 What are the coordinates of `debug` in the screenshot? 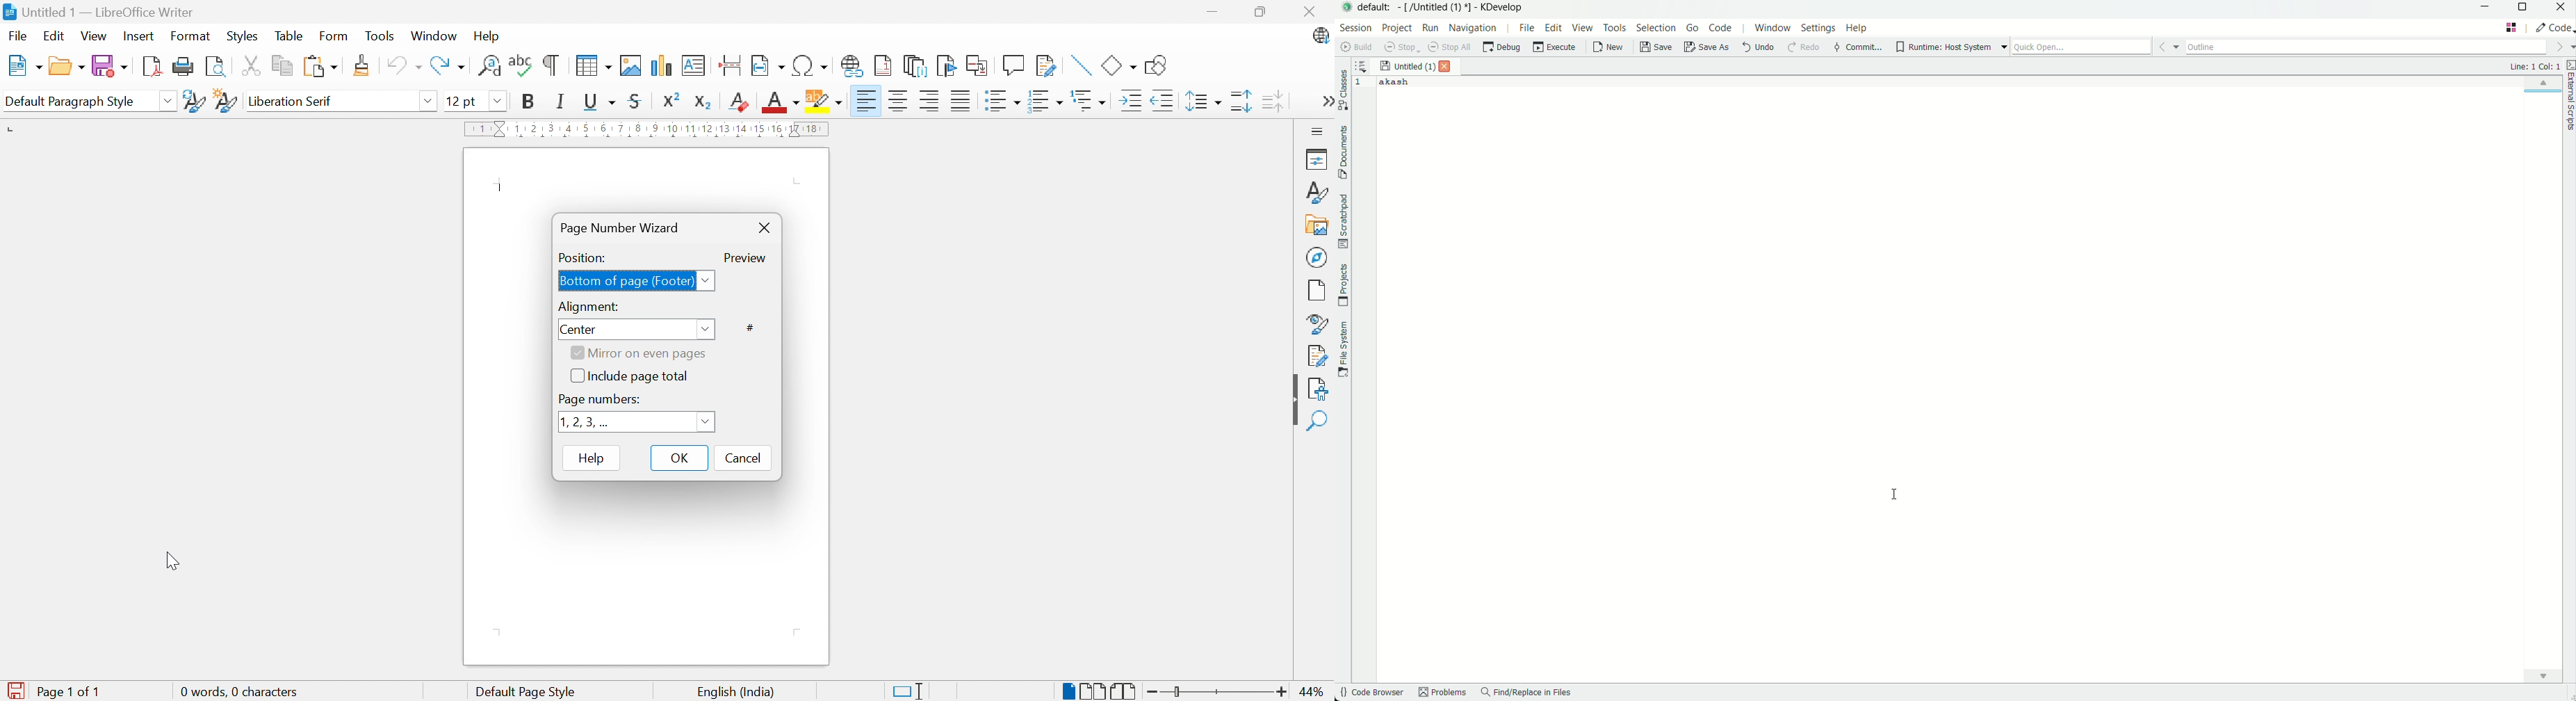 It's located at (1501, 47).